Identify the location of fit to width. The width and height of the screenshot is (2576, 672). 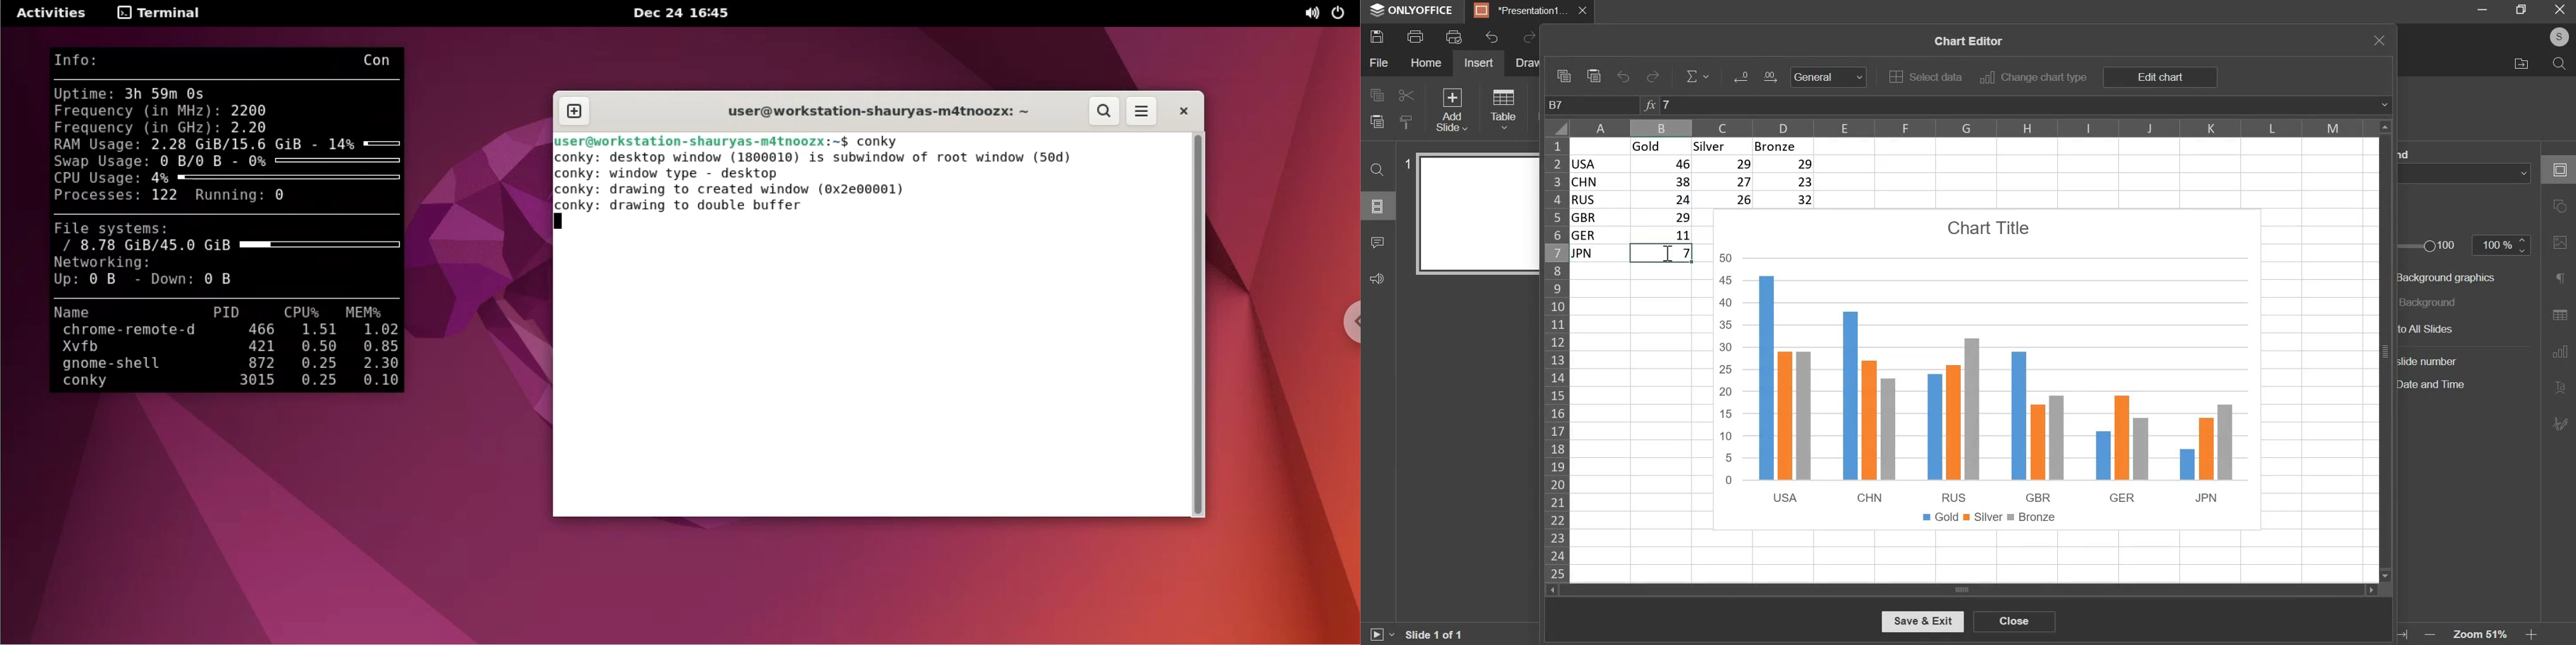
(2407, 632).